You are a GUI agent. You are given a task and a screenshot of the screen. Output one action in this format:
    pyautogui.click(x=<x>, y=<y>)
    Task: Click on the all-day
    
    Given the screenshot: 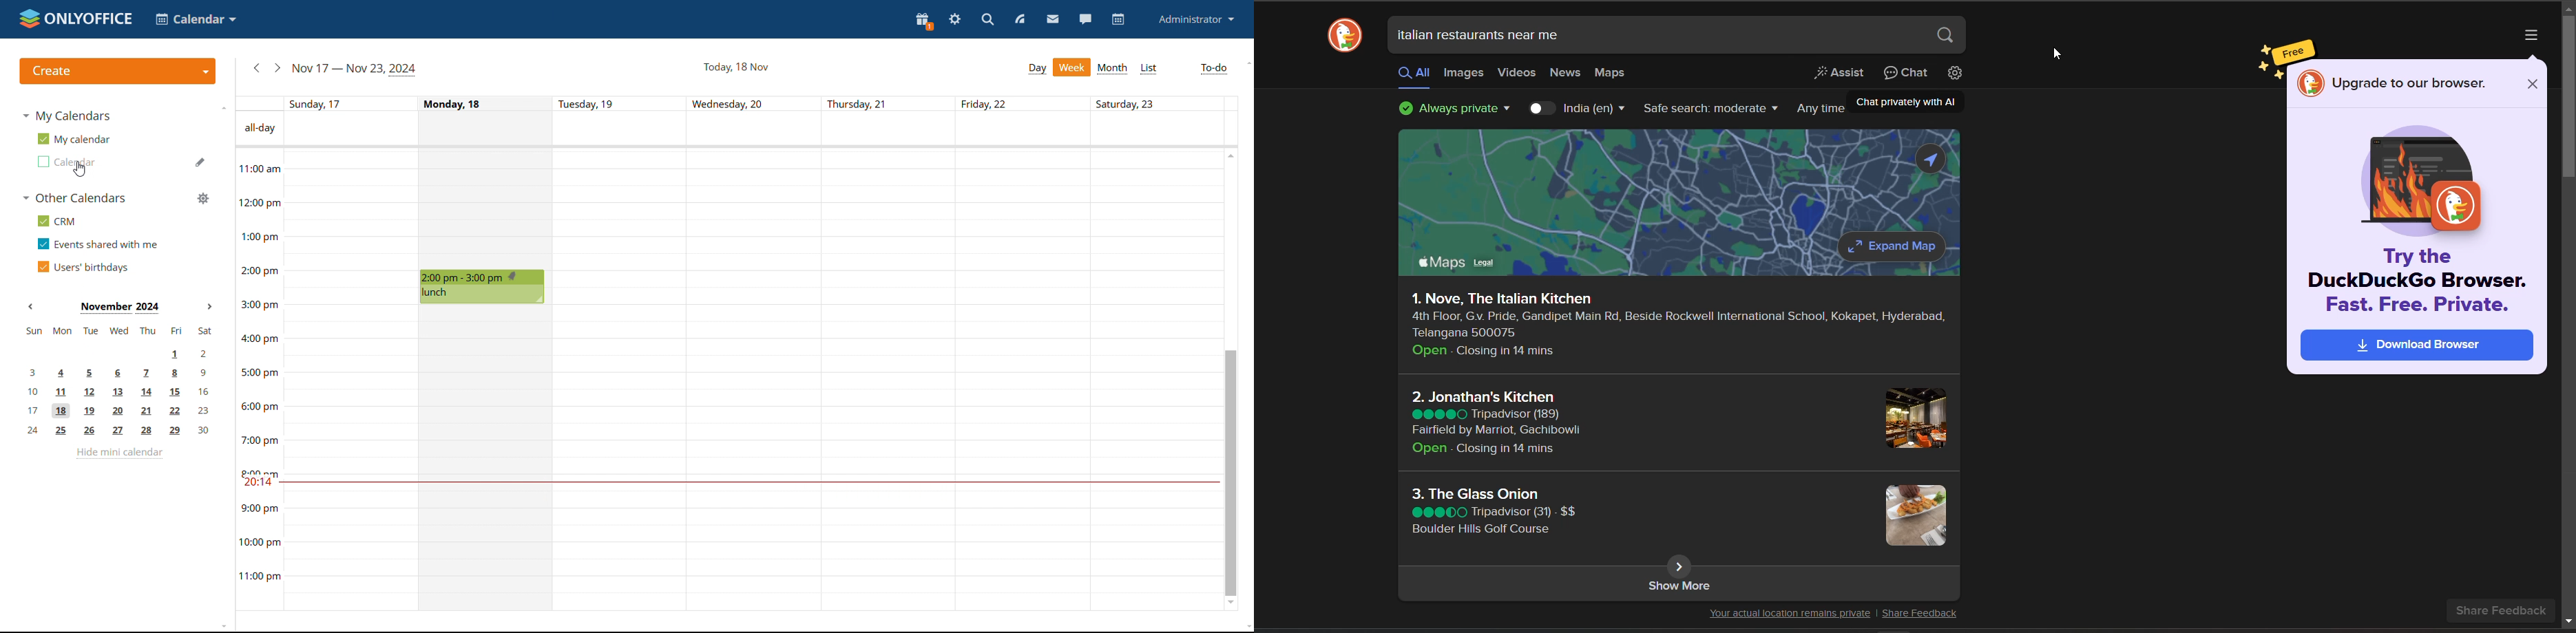 What is the action you would take?
    pyautogui.click(x=260, y=129)
    